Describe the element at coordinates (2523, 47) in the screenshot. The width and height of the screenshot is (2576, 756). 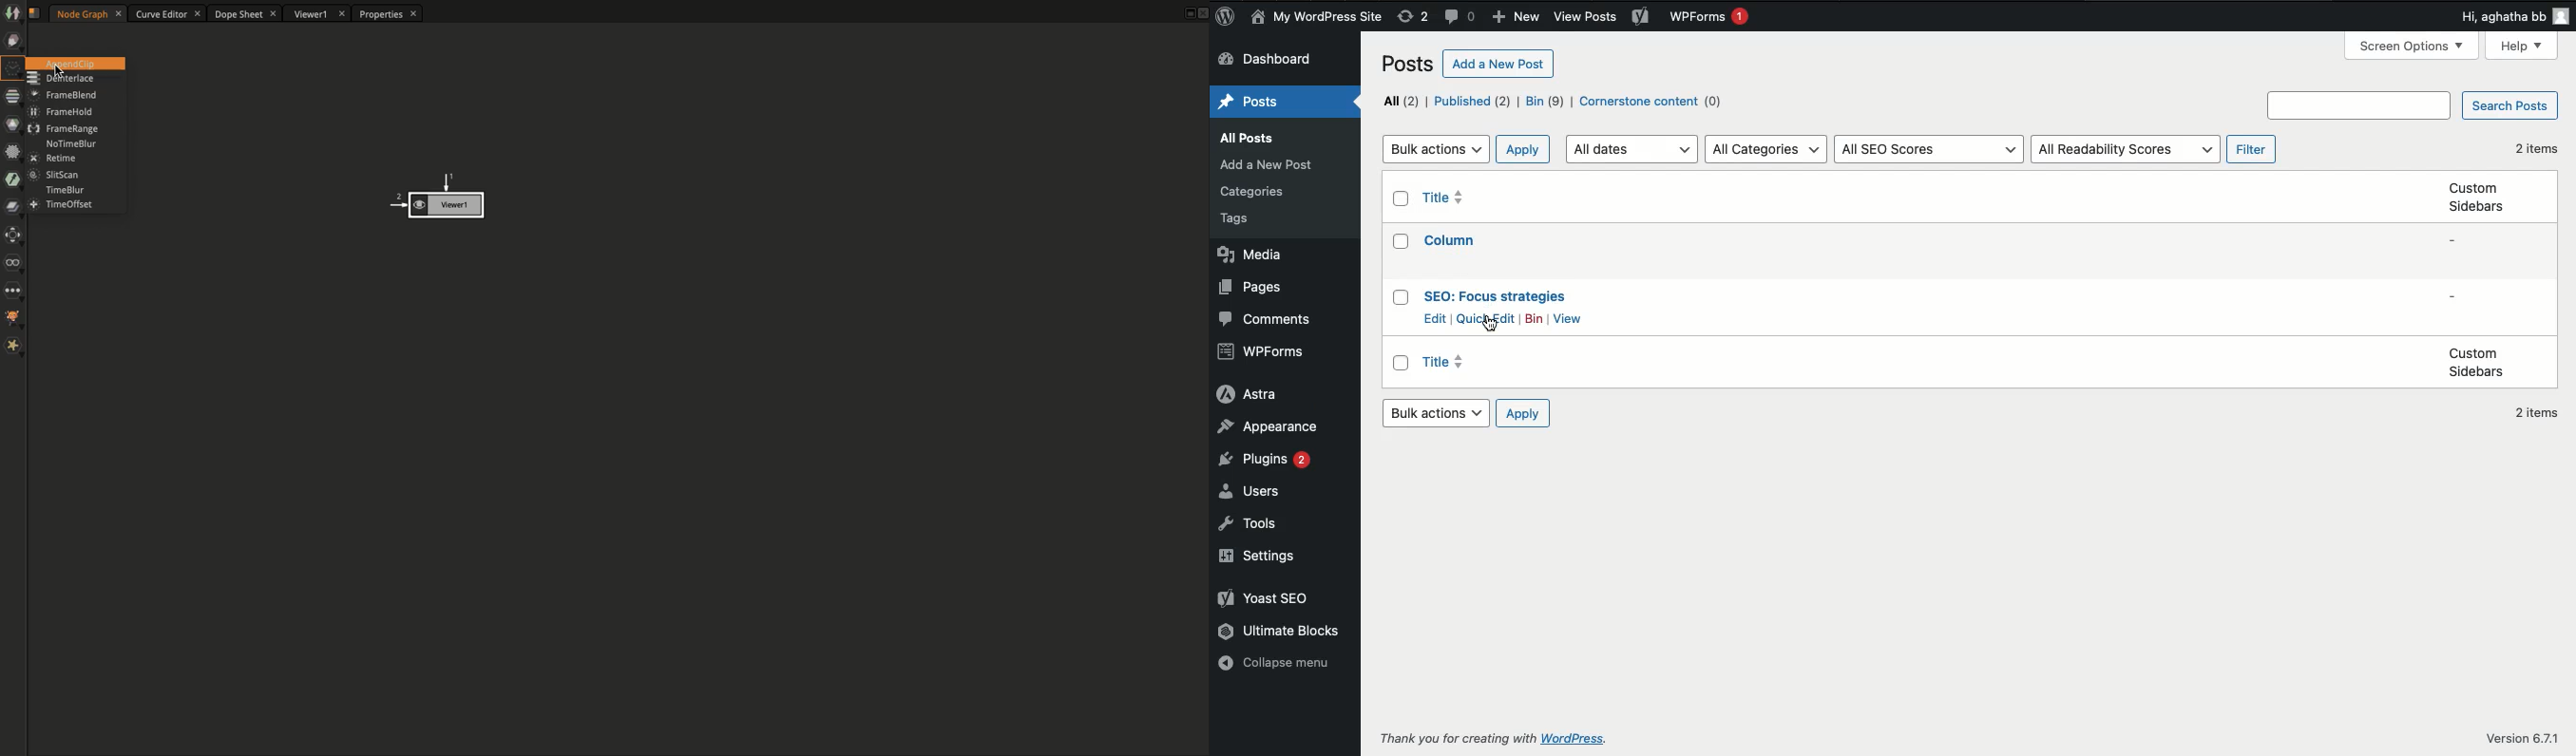
I see `Help` at that location.